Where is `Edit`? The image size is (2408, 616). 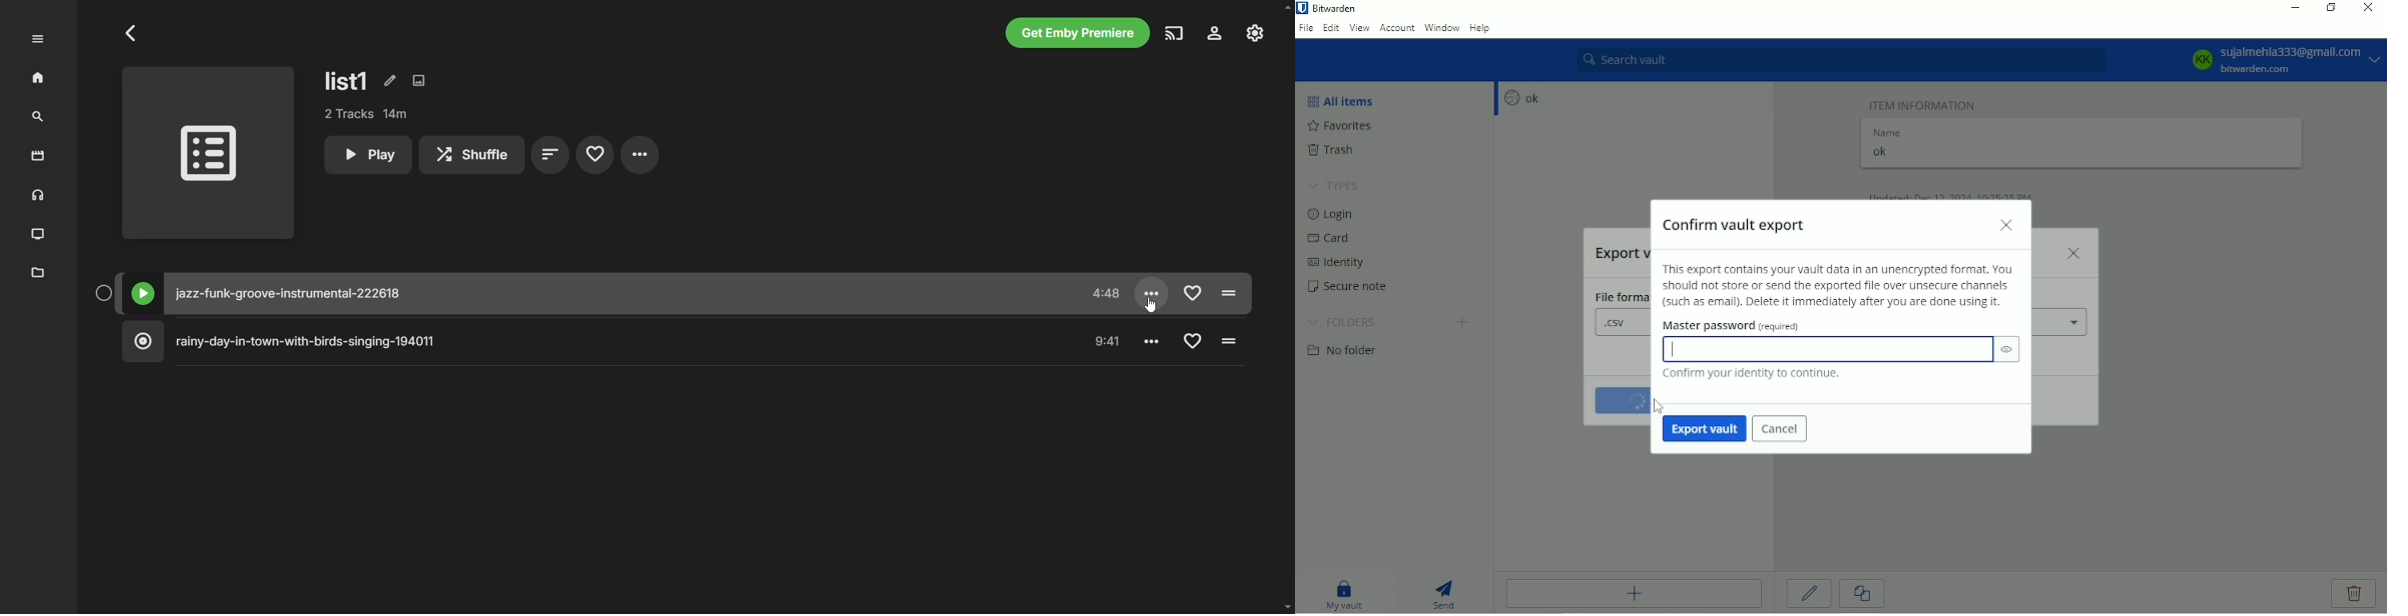
Edit is located at coordinates (1331, 27).